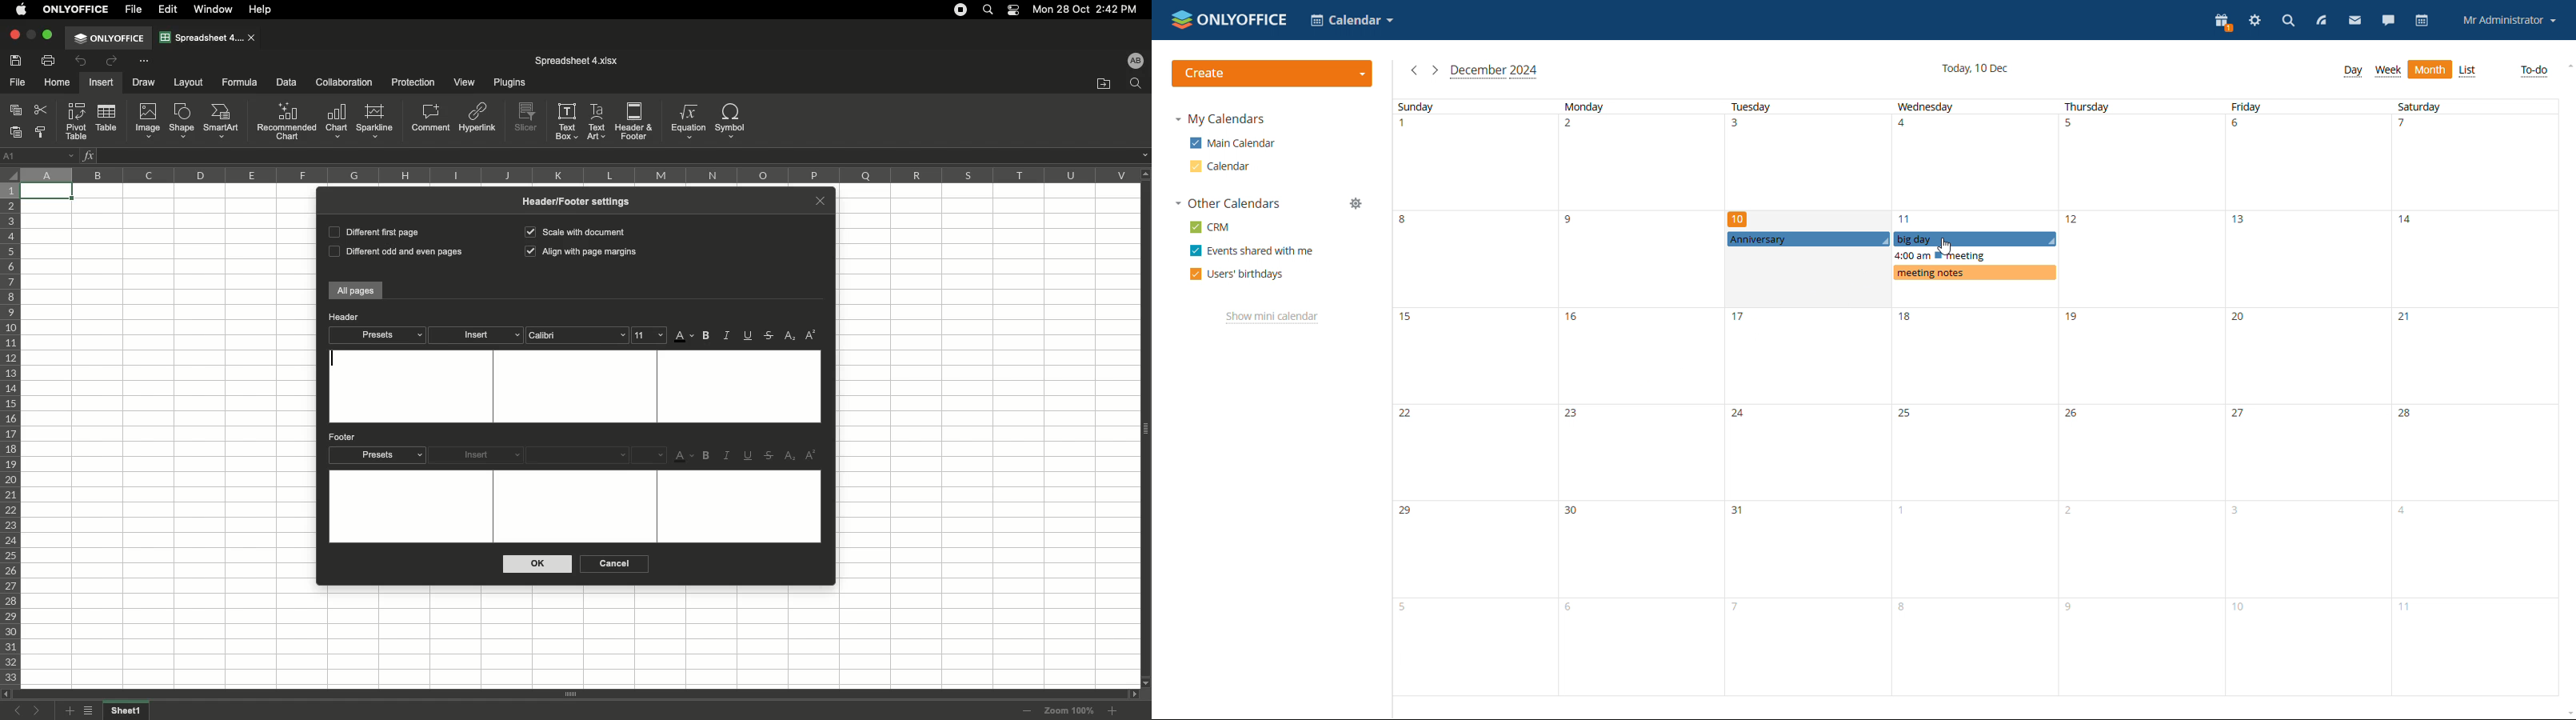  Describe the element at coordinates (432, 119) in the screenshot. I see `Comment` at that location.